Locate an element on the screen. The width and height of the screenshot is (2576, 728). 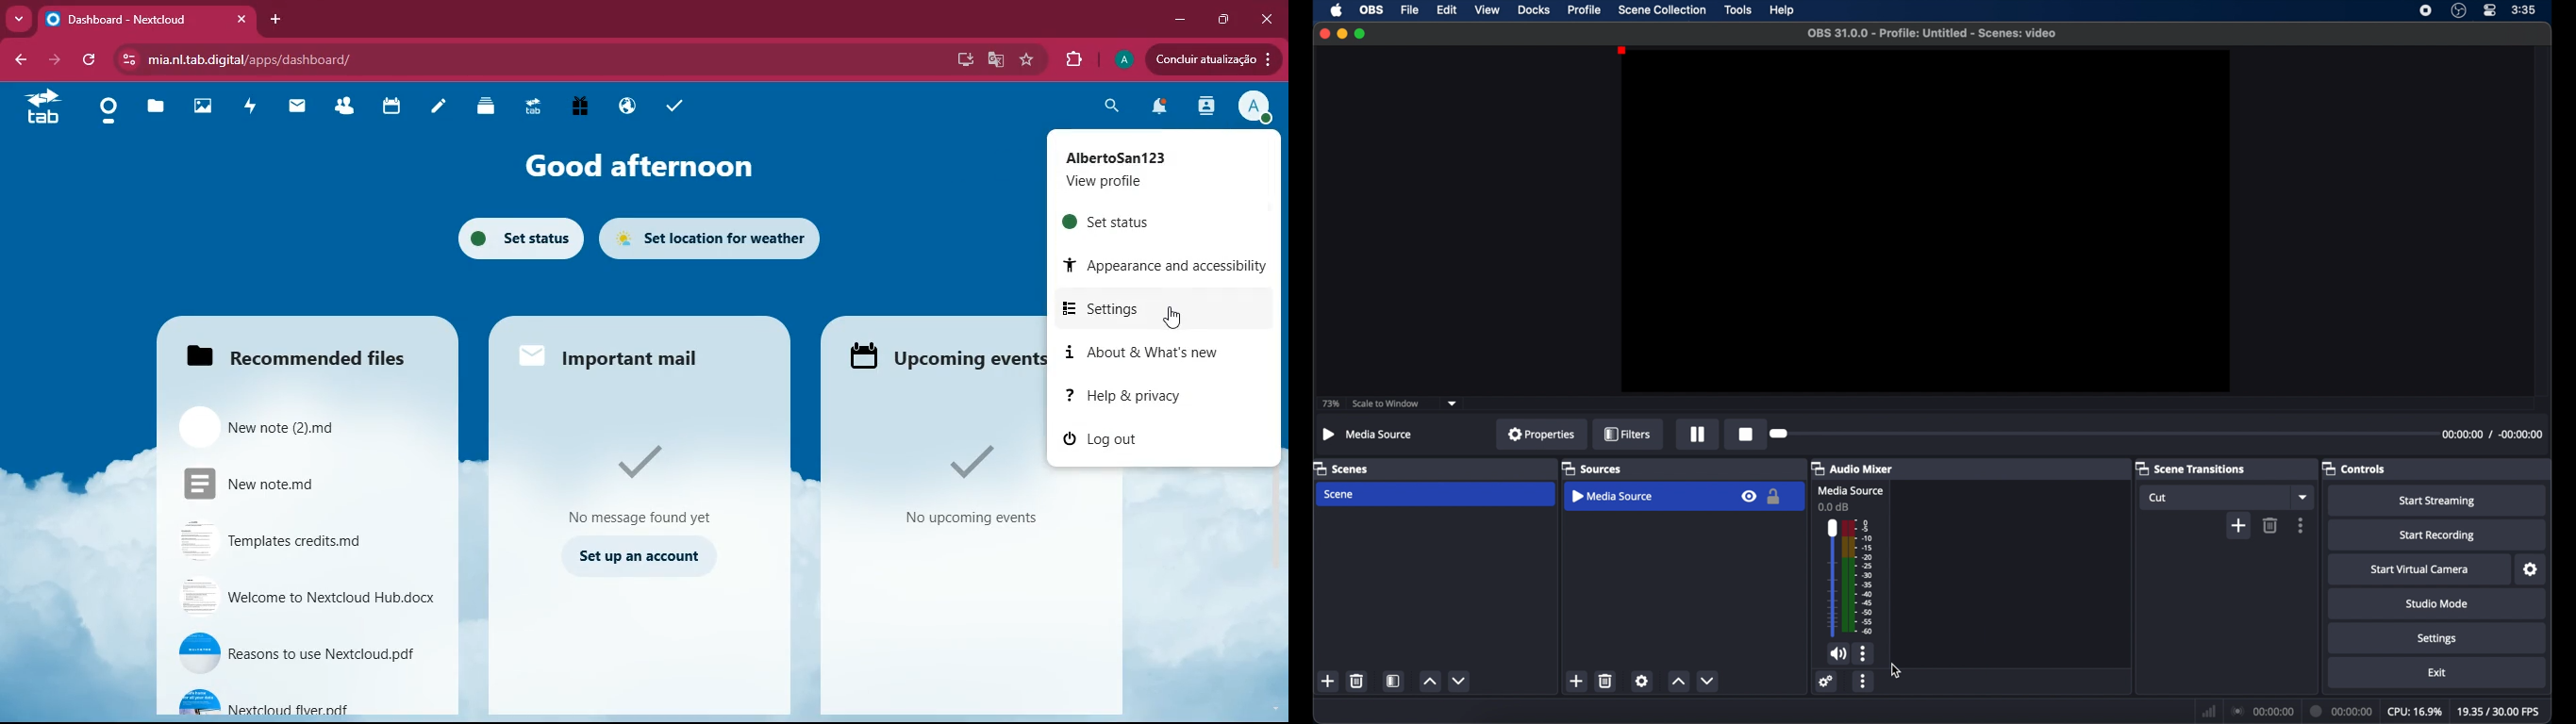
upcoming events is located at coordinates (945, 355).